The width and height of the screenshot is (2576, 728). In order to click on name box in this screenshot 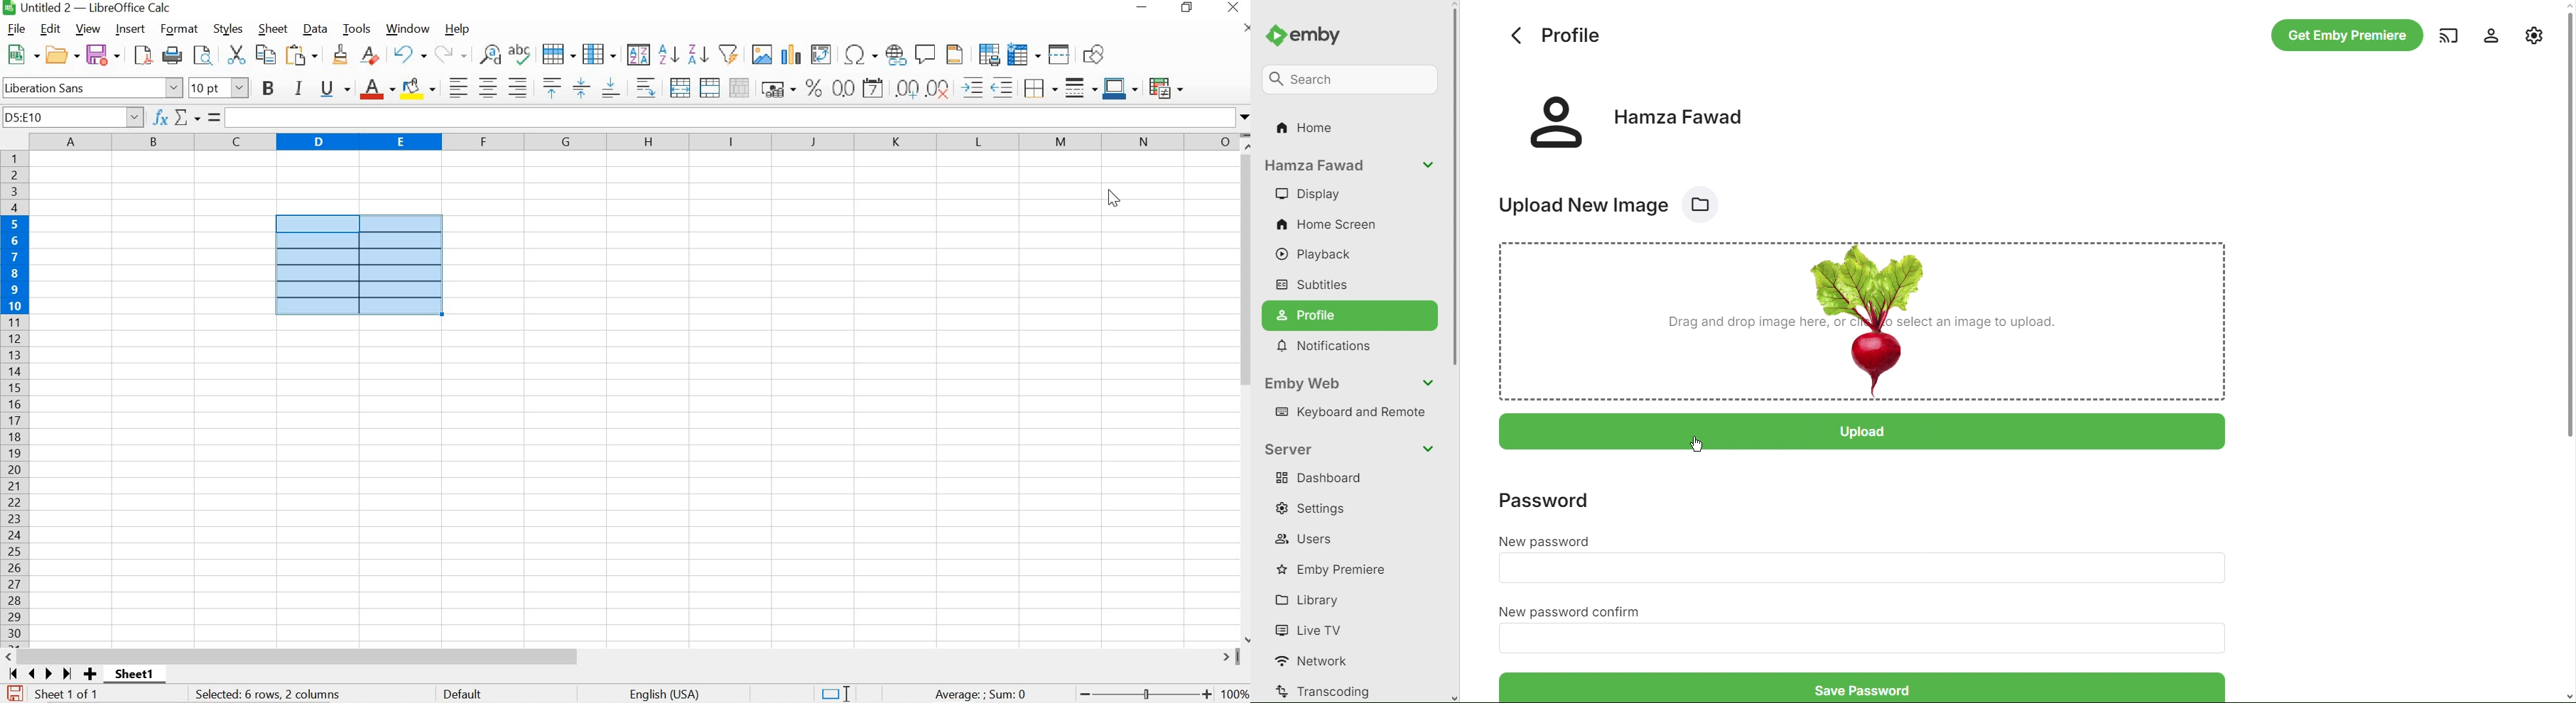, I will do `click(73, 117)`.